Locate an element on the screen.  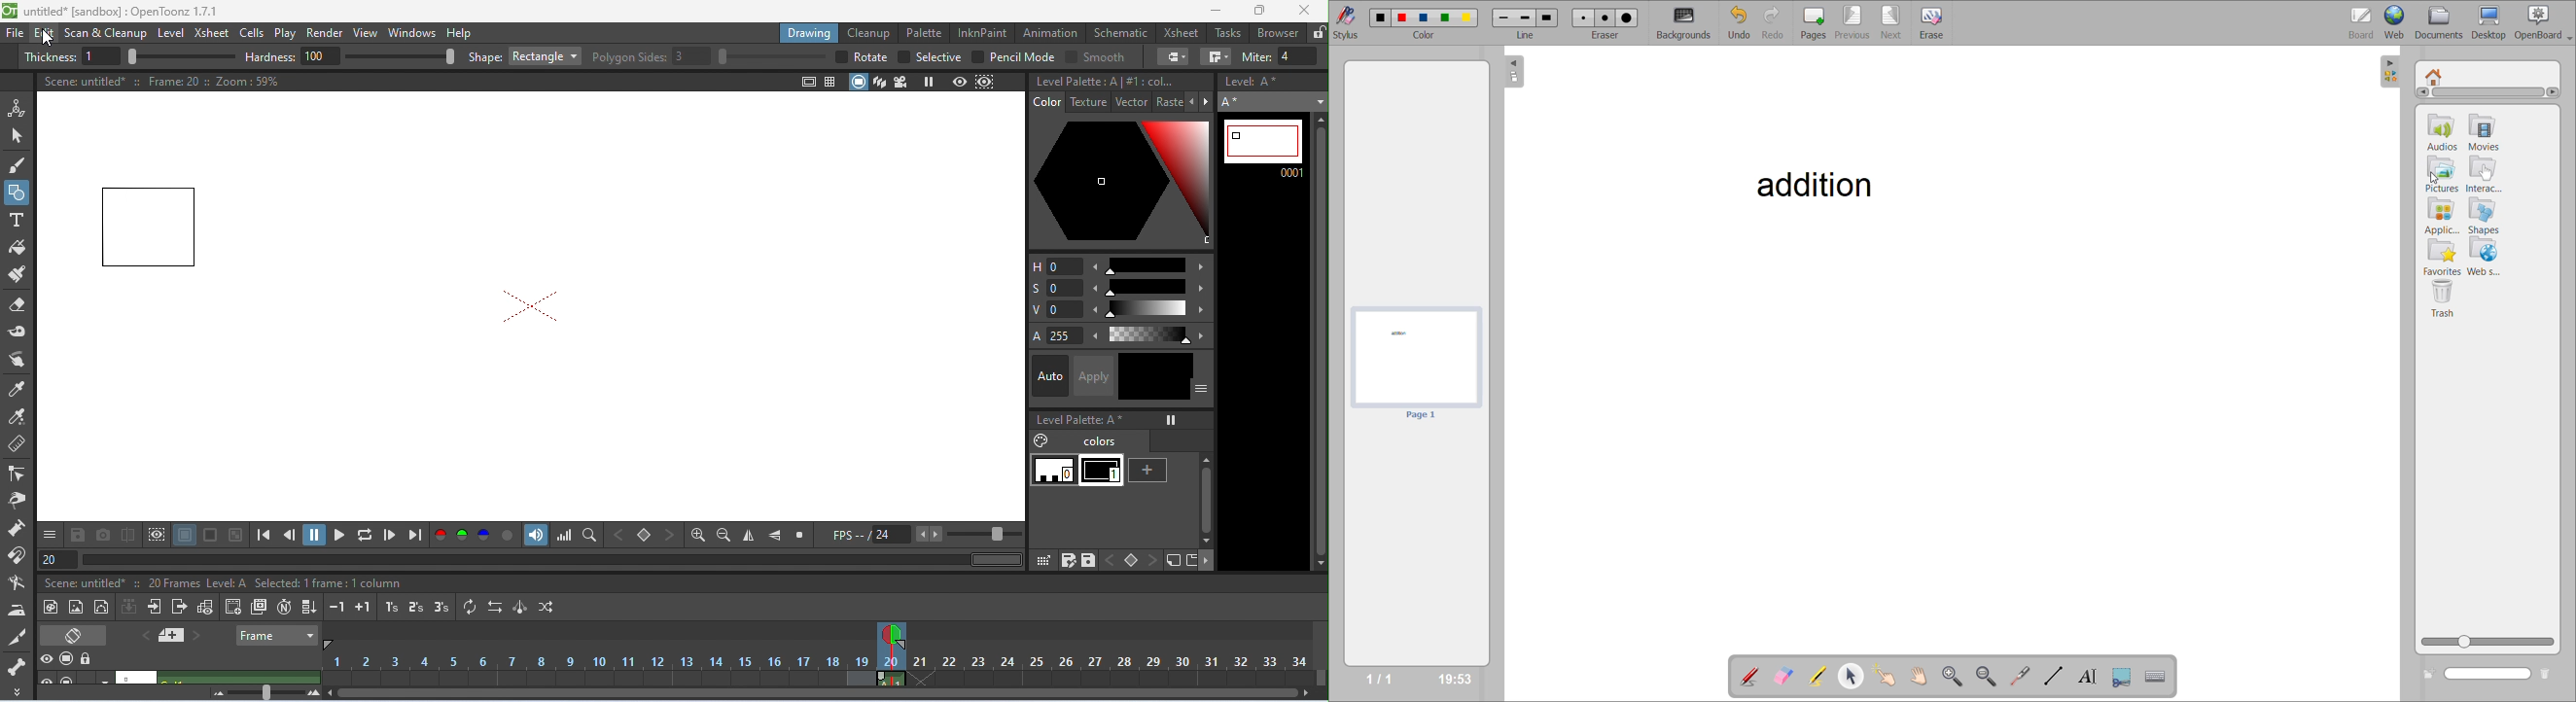
close sub-xsheet is located at coordinates (179, 606).